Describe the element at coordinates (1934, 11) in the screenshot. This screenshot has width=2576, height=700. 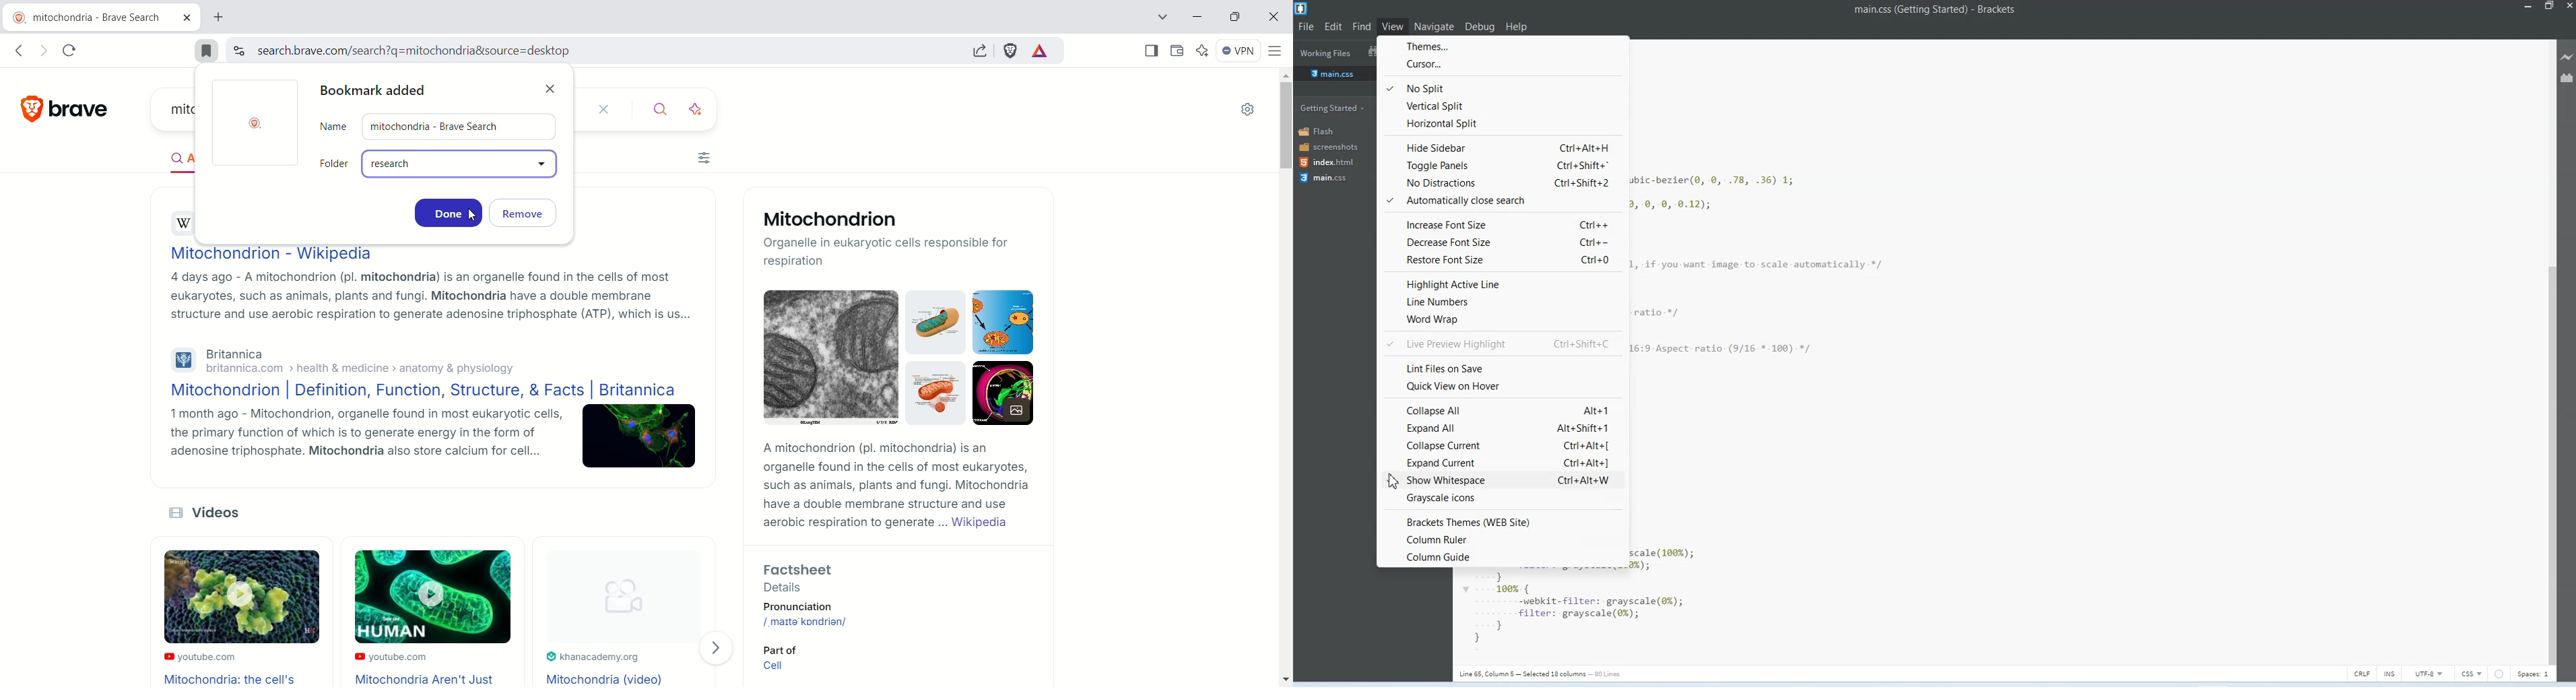
I see `main.css (Getting Started) - Brackets` at that location.